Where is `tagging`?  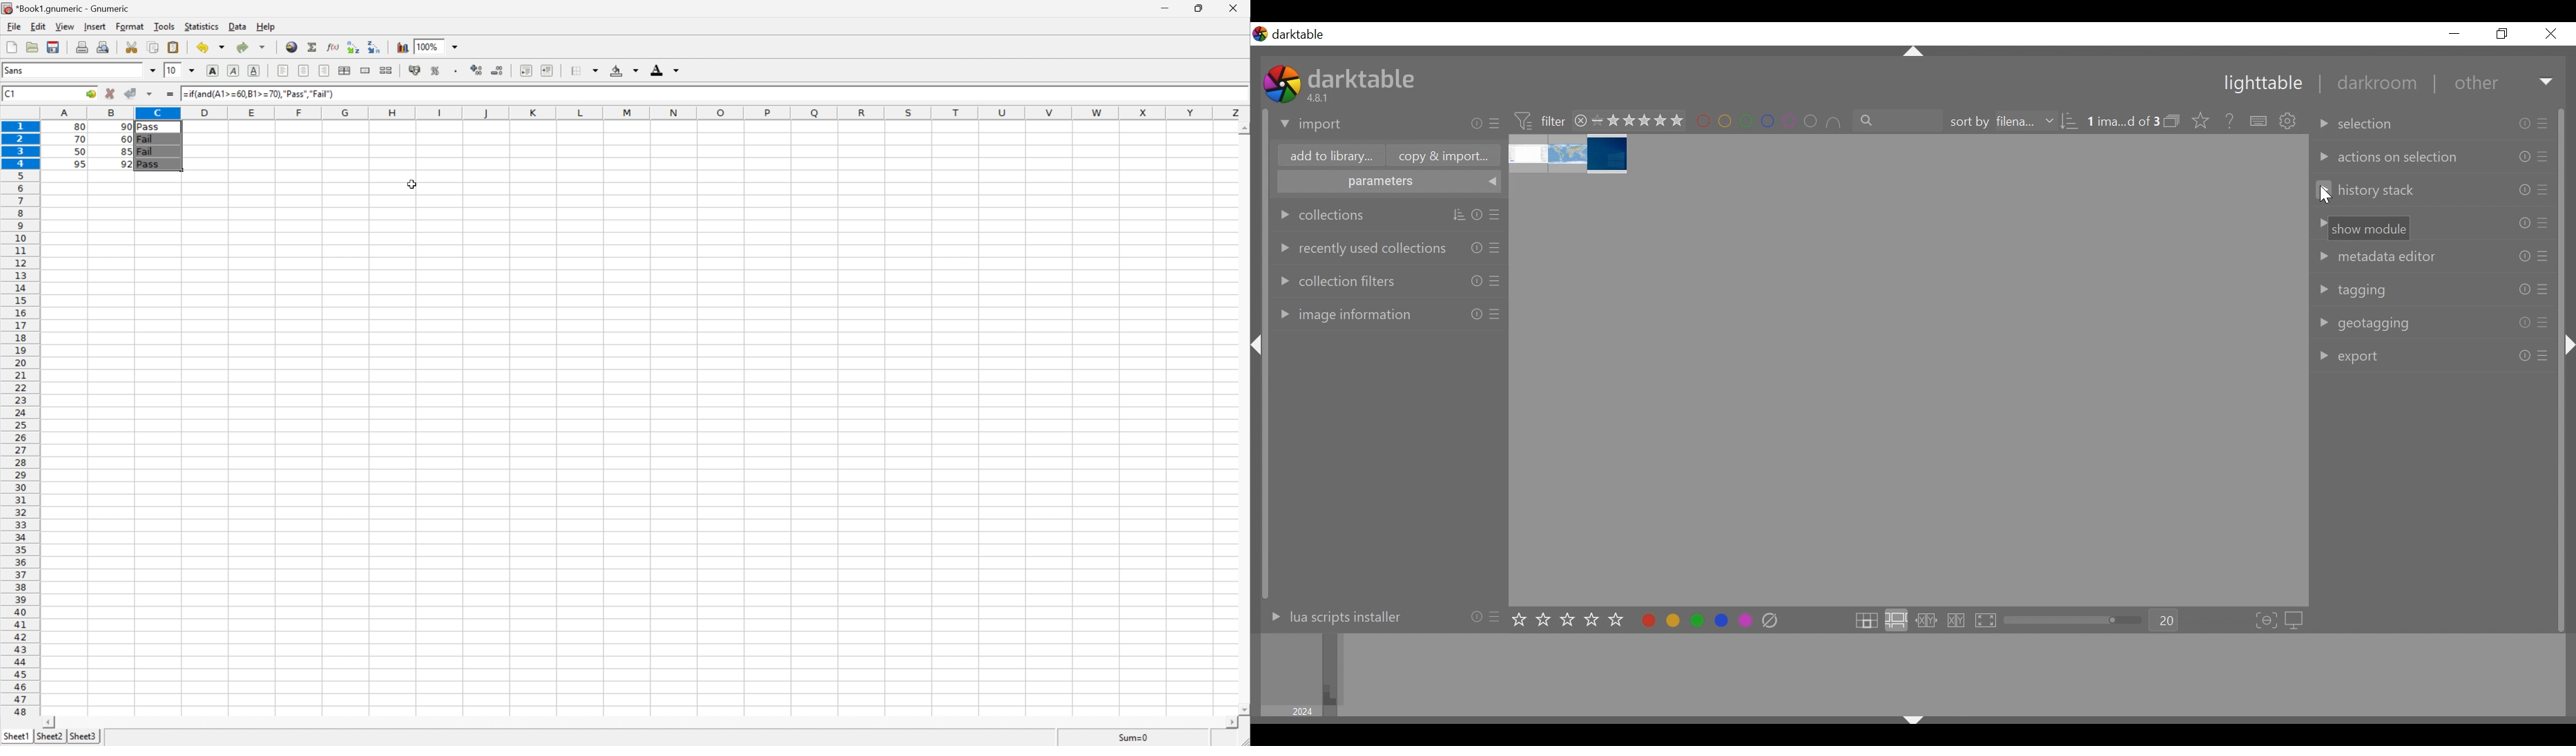
tagging is located at coordinates (2353, 290).